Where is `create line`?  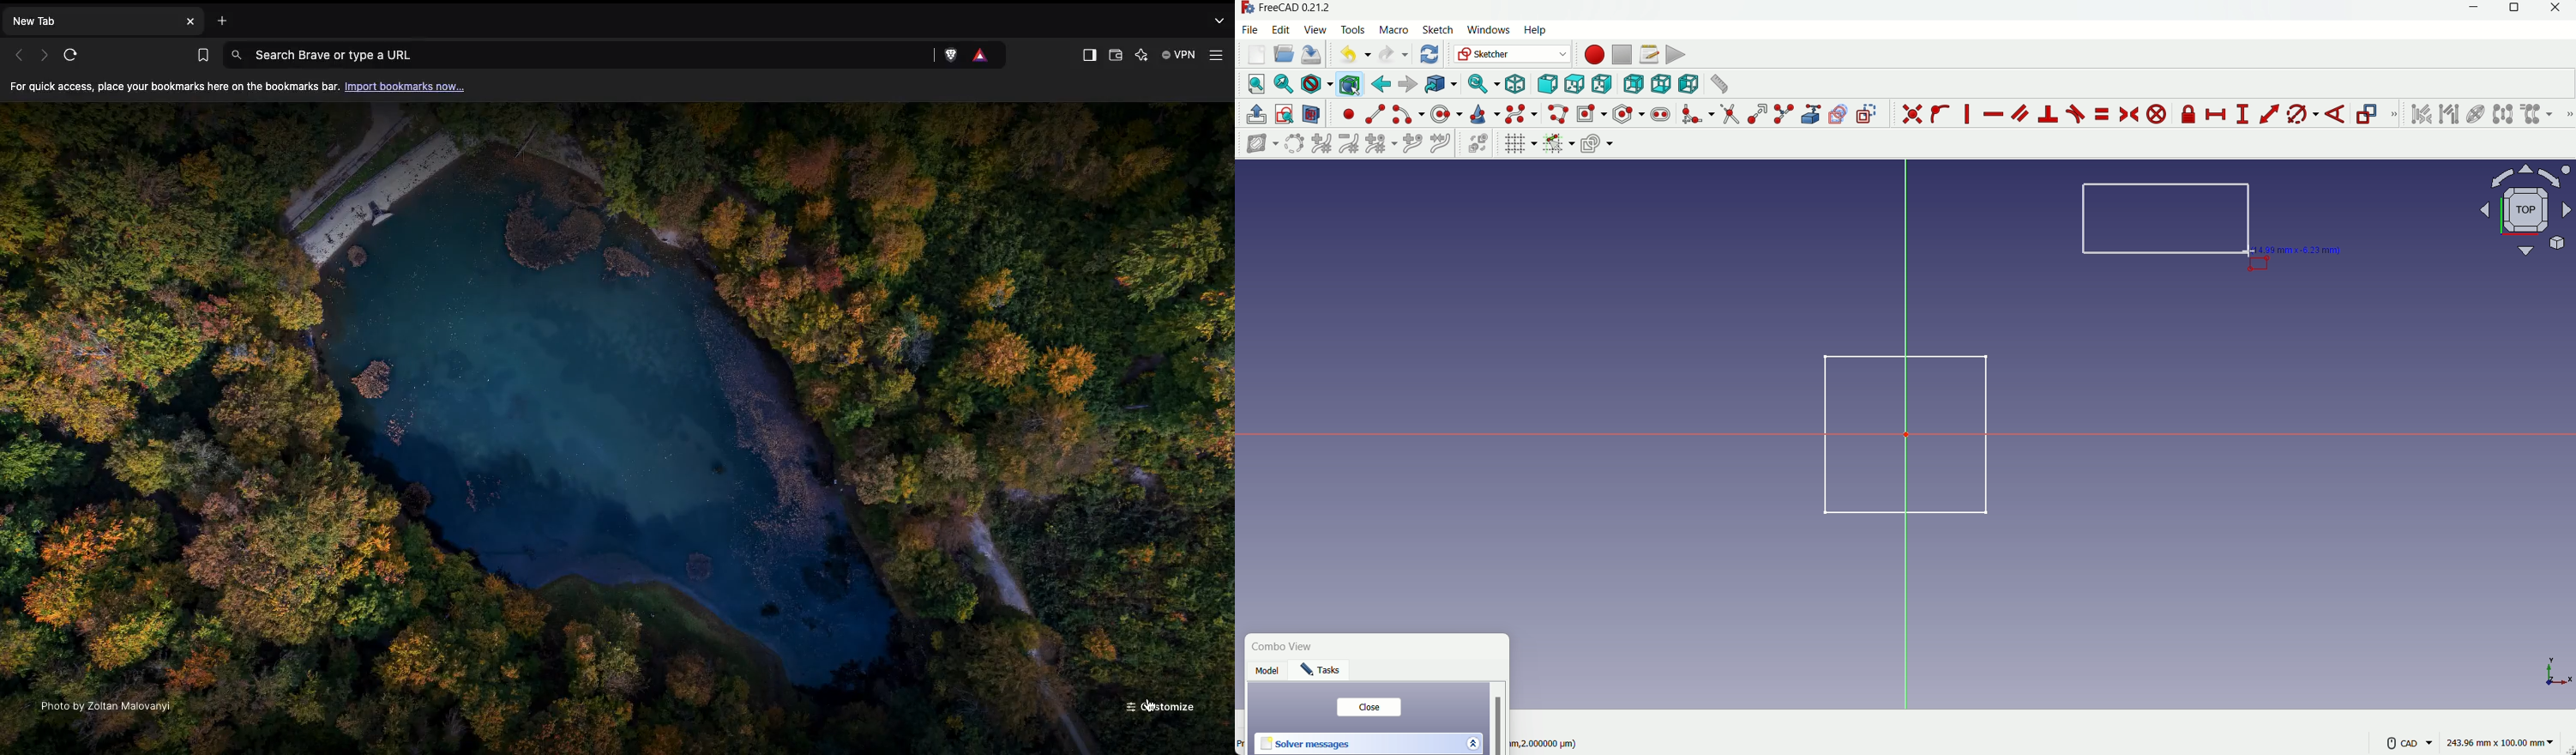 create line is located at coordinates (1375, 114).